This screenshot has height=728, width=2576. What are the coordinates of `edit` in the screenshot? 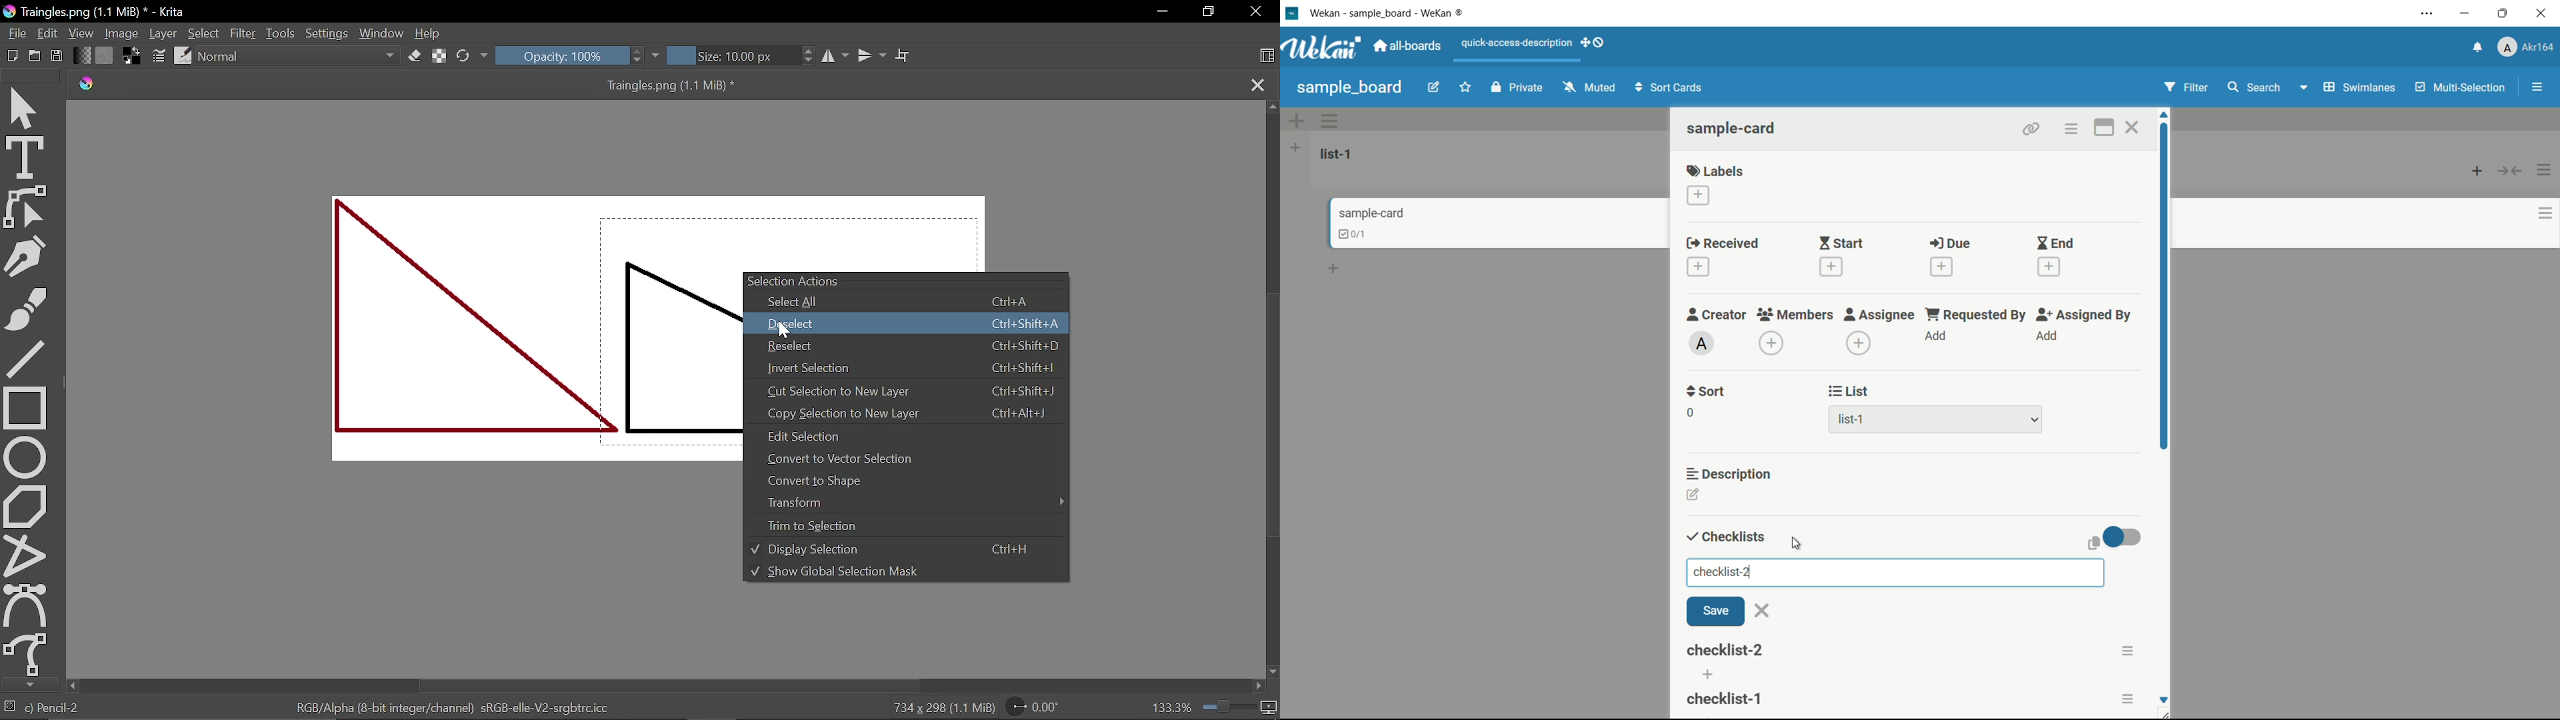 It's located at (1434, 89).